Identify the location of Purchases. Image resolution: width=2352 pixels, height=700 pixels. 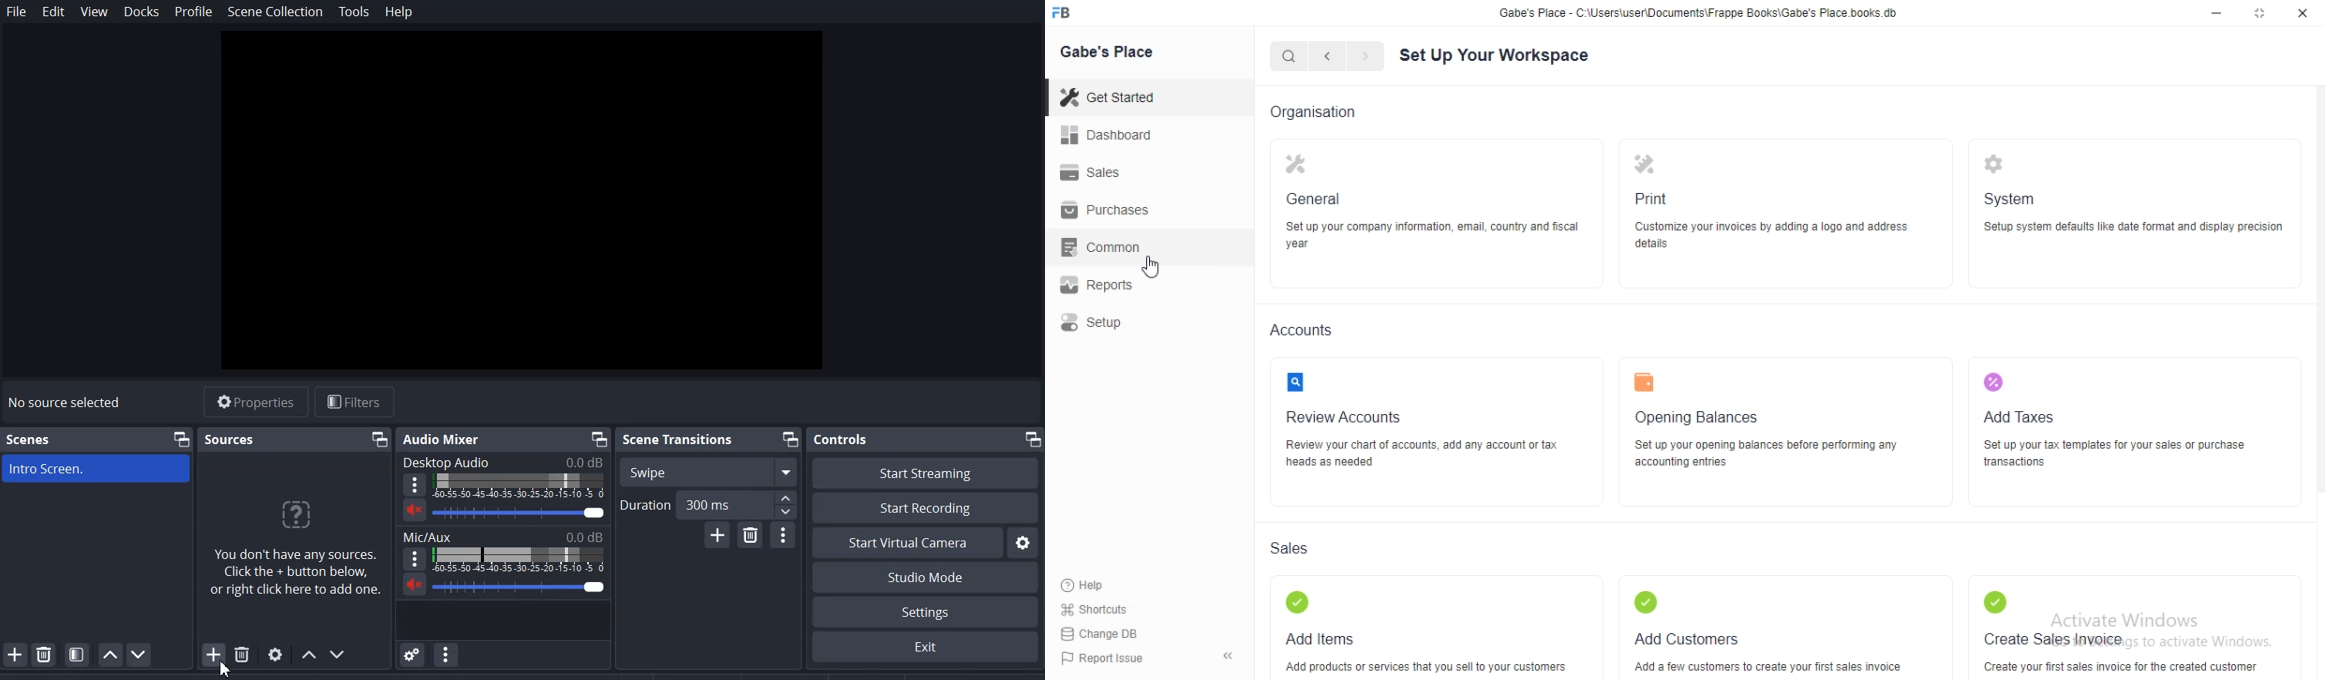
(1108, 210).